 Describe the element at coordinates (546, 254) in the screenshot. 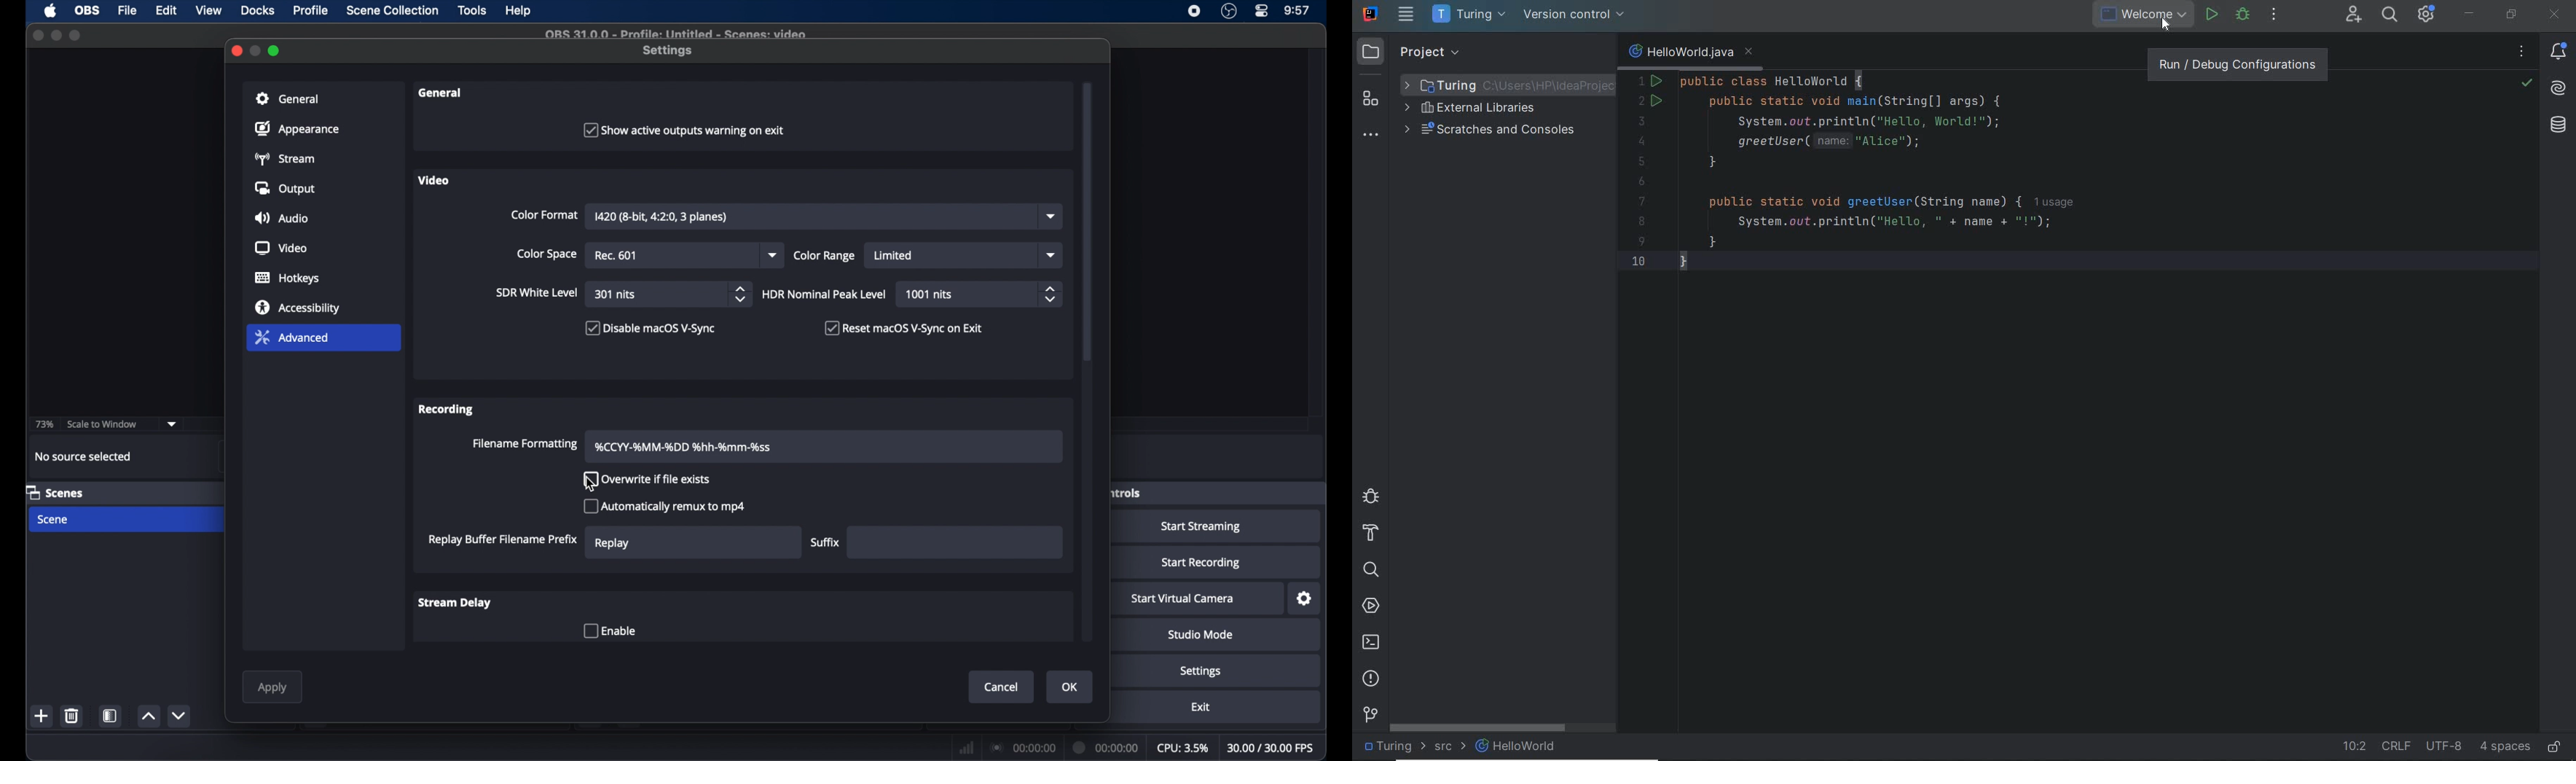

I see `color space` at that location.